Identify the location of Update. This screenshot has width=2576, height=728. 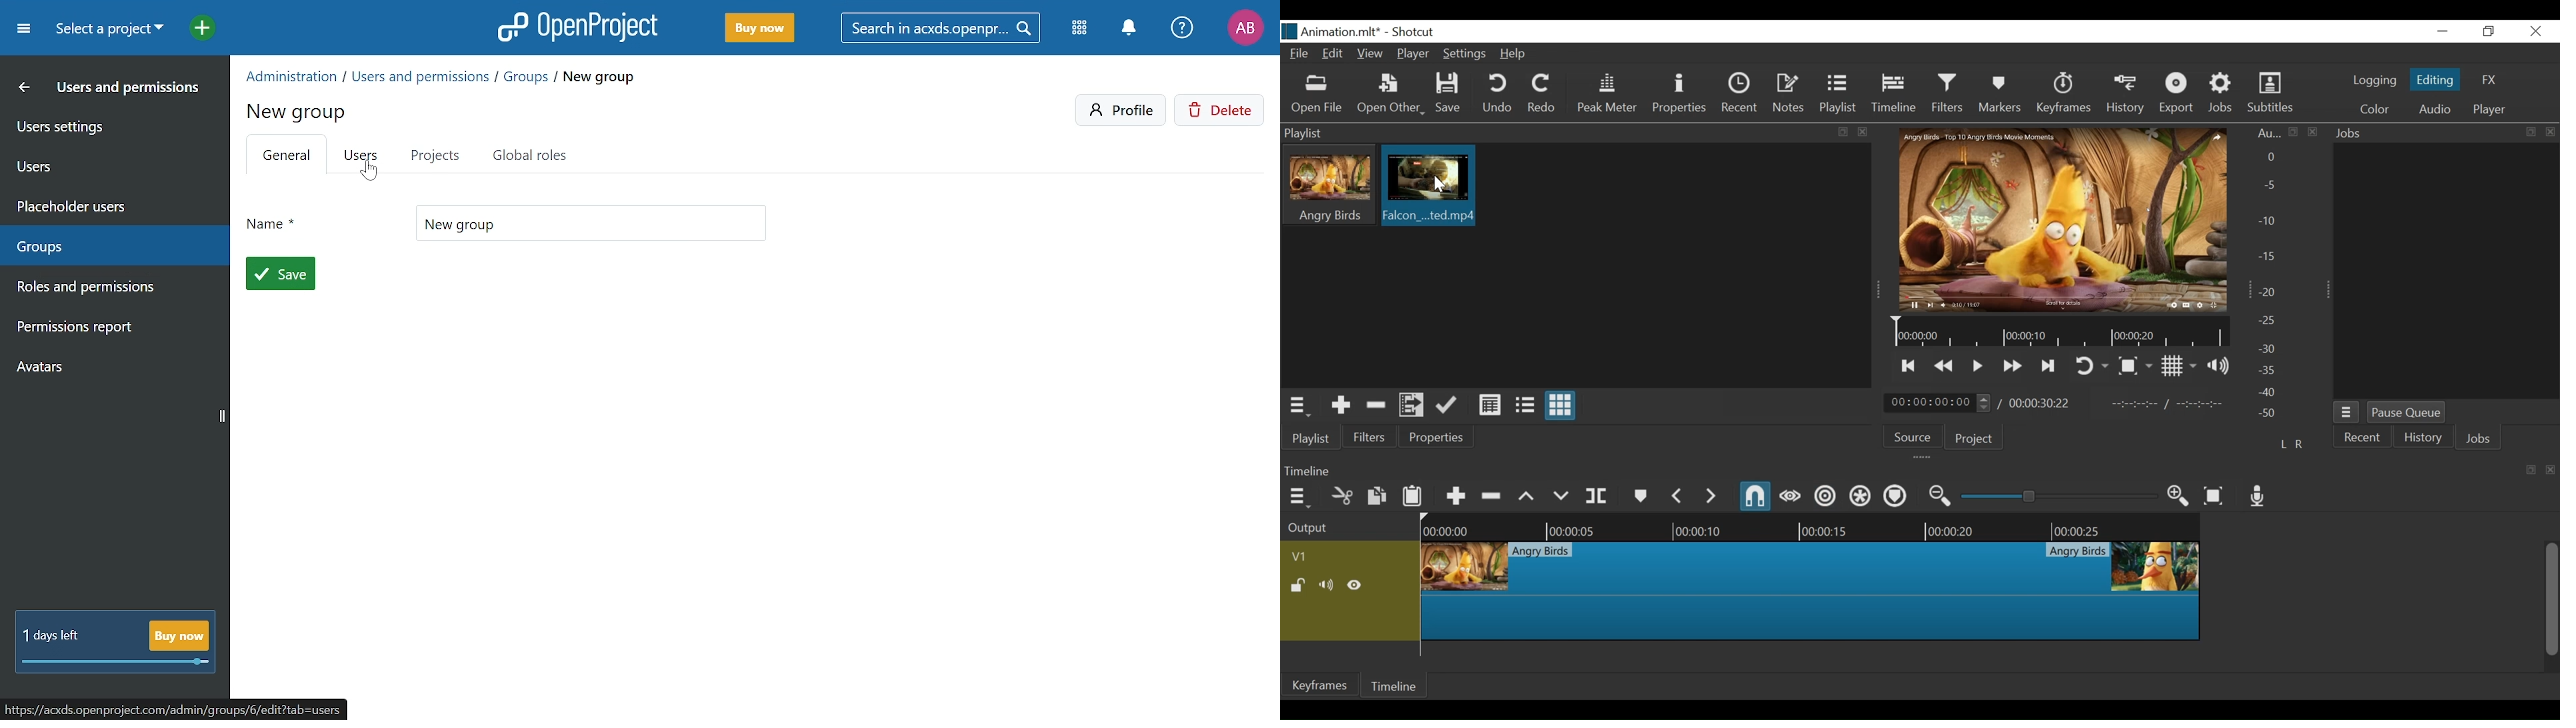
(1449, 405).